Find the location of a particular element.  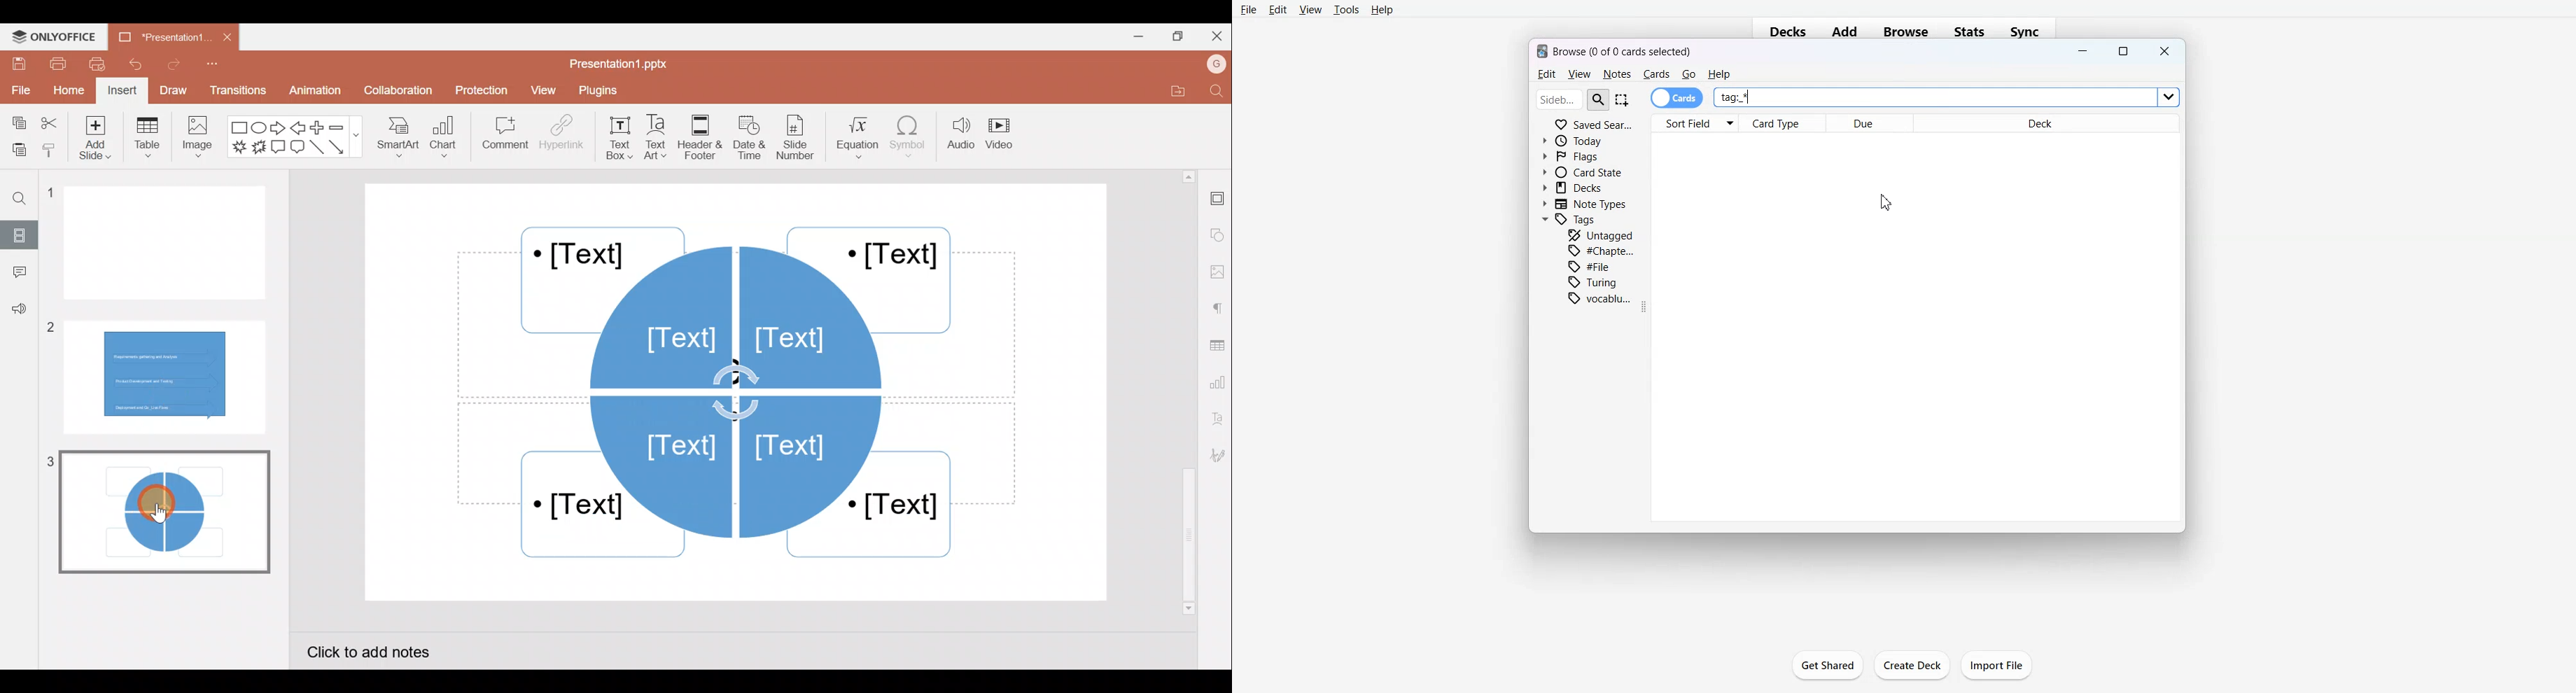

Minimize is located at coordinates (2083, 52).